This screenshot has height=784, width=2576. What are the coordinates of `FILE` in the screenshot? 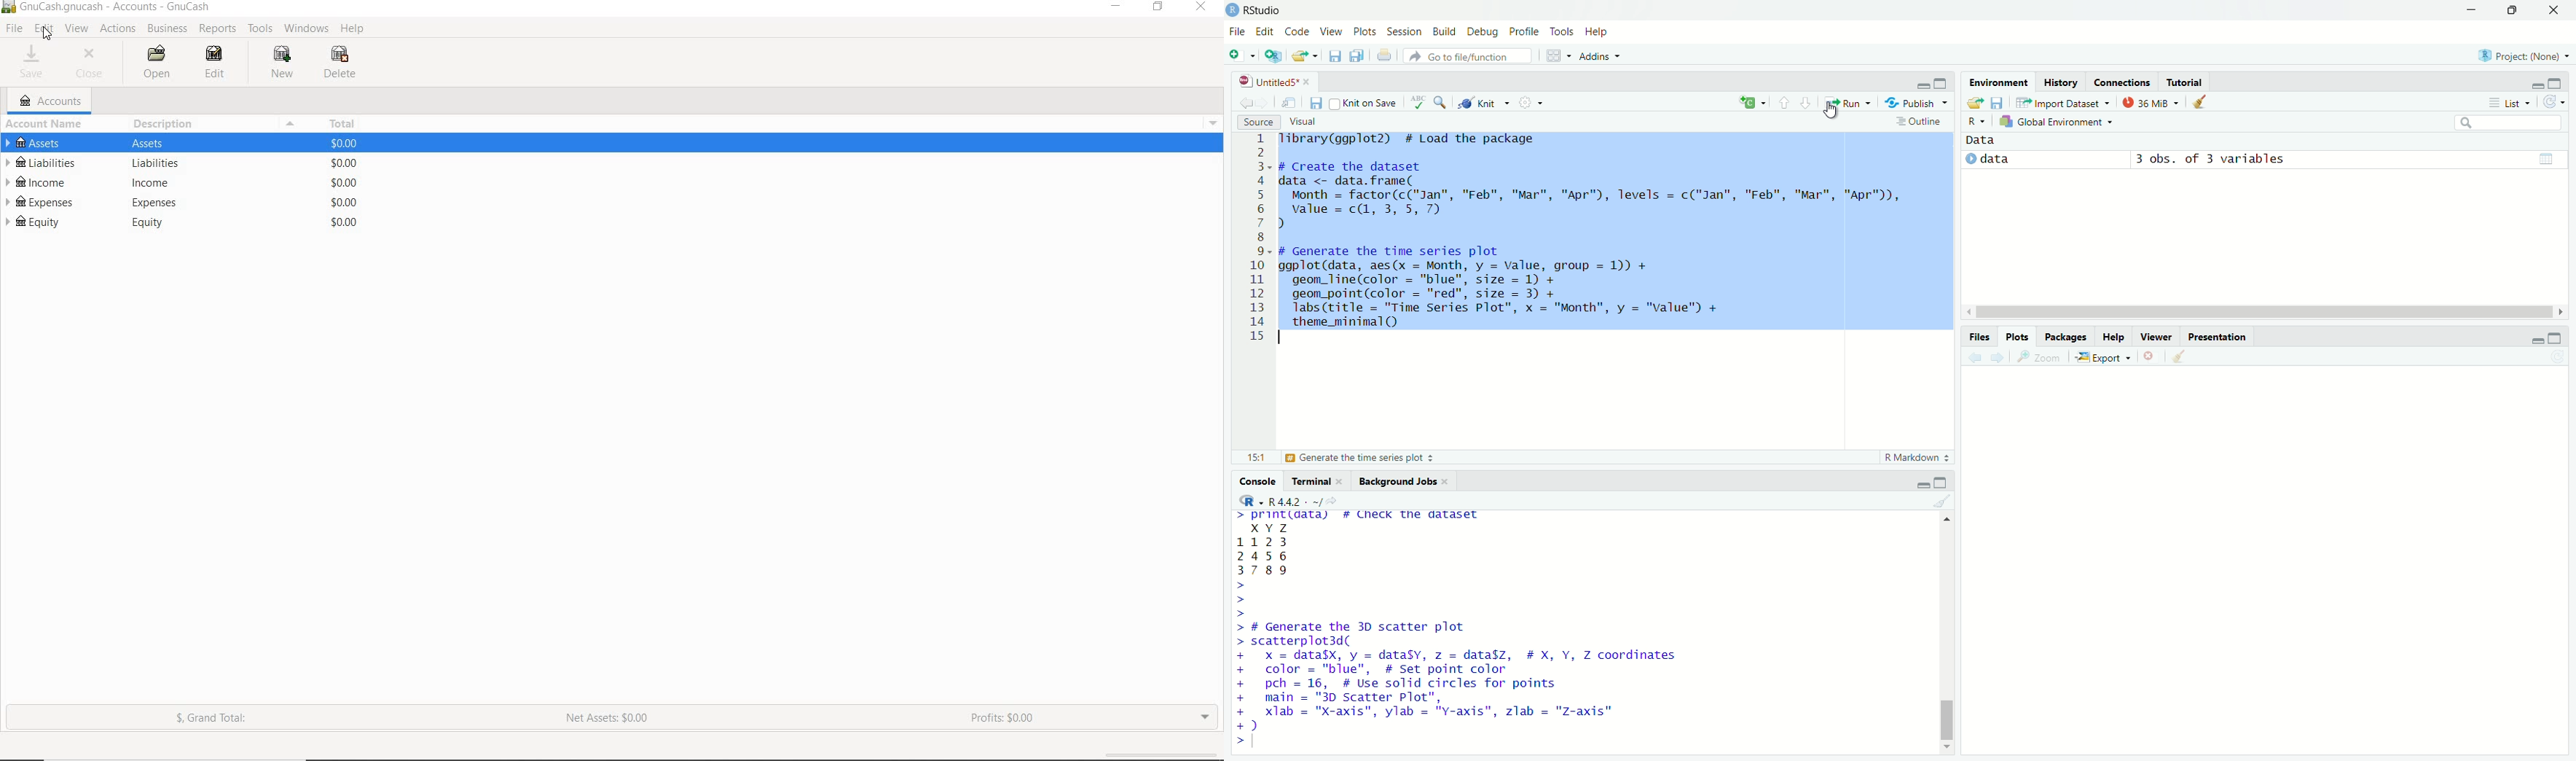 It's located at (12, 28).